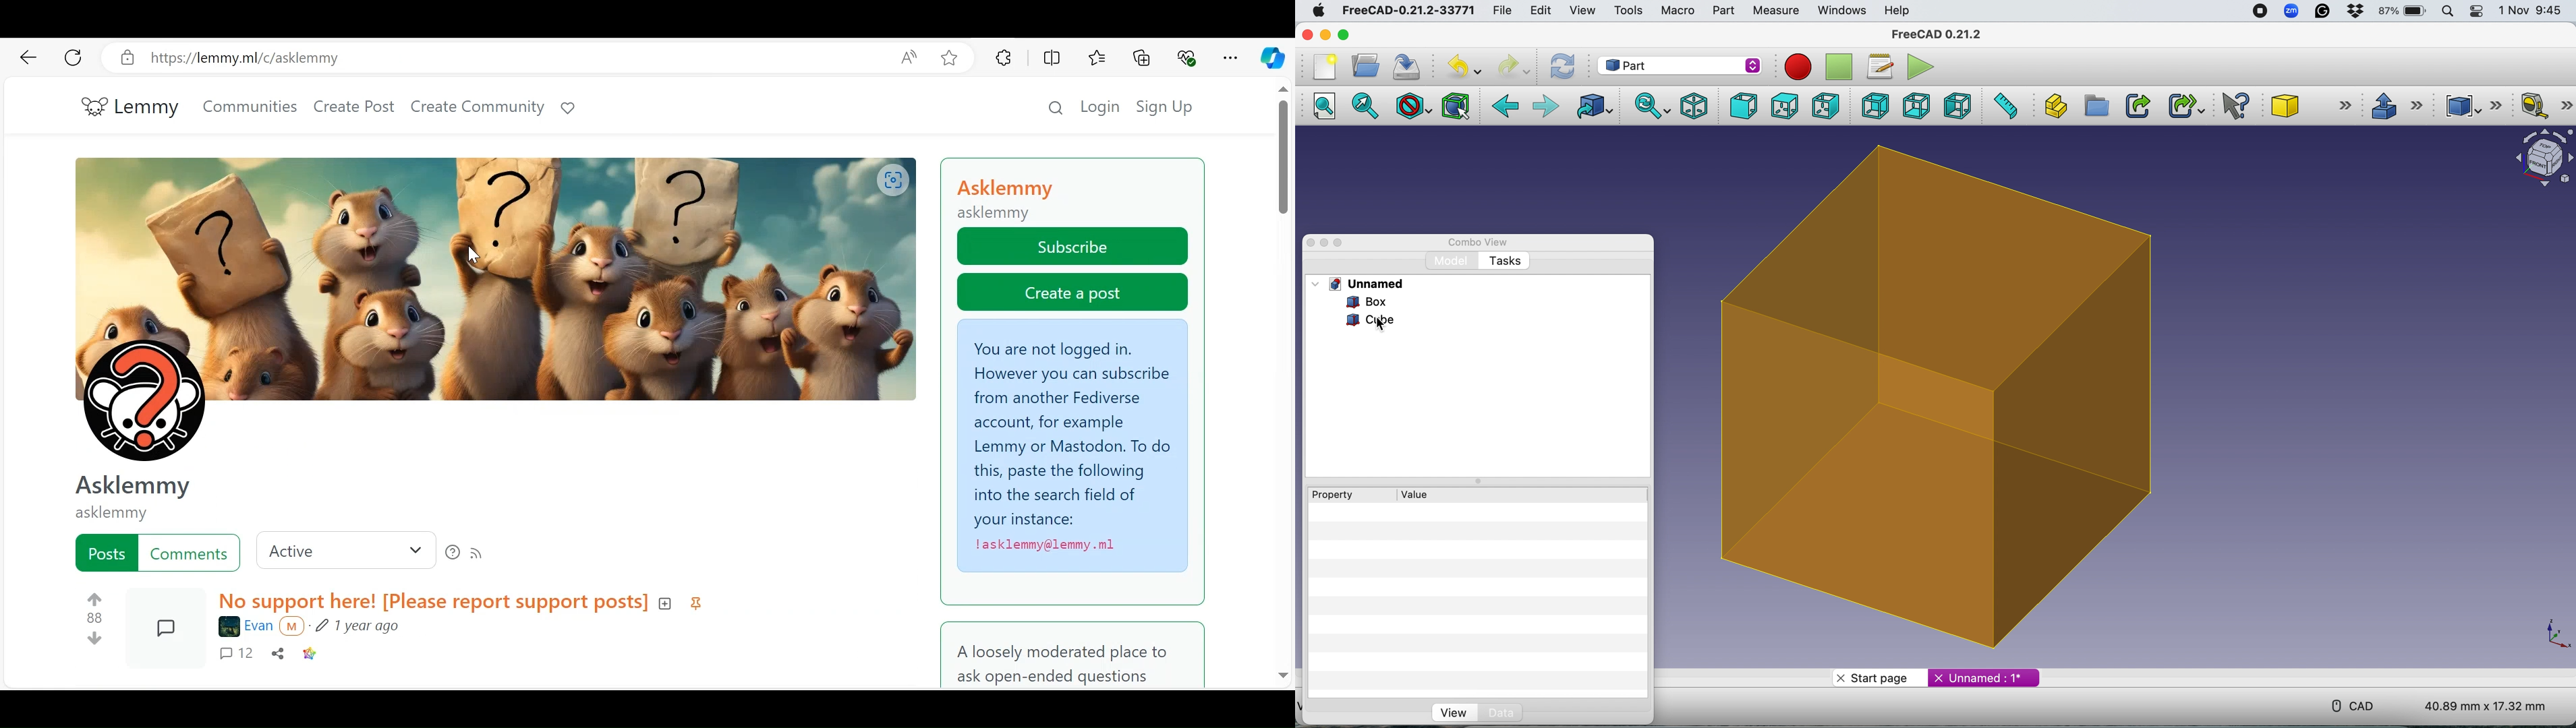  Describe the element at coordinates (131, 485) in the screenshot. I see `username` at that location.